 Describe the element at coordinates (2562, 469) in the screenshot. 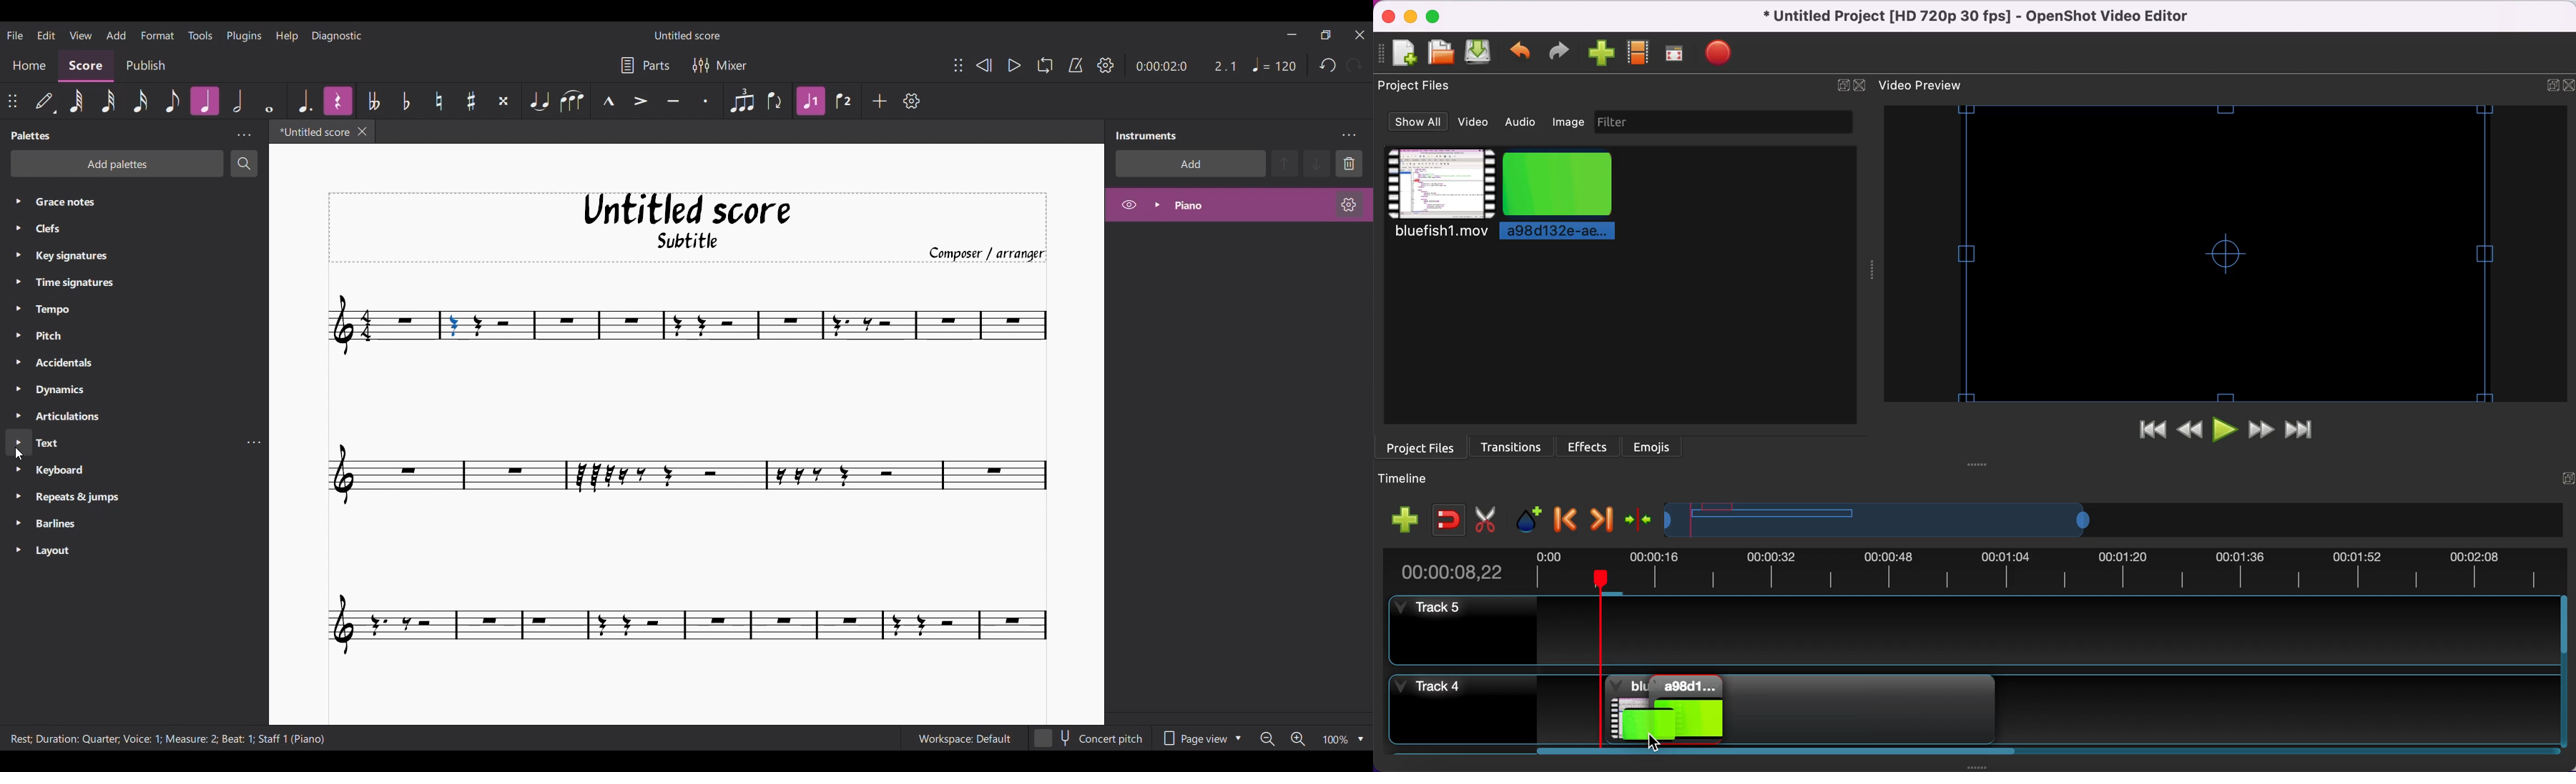

I see `expand/hide` at that location.